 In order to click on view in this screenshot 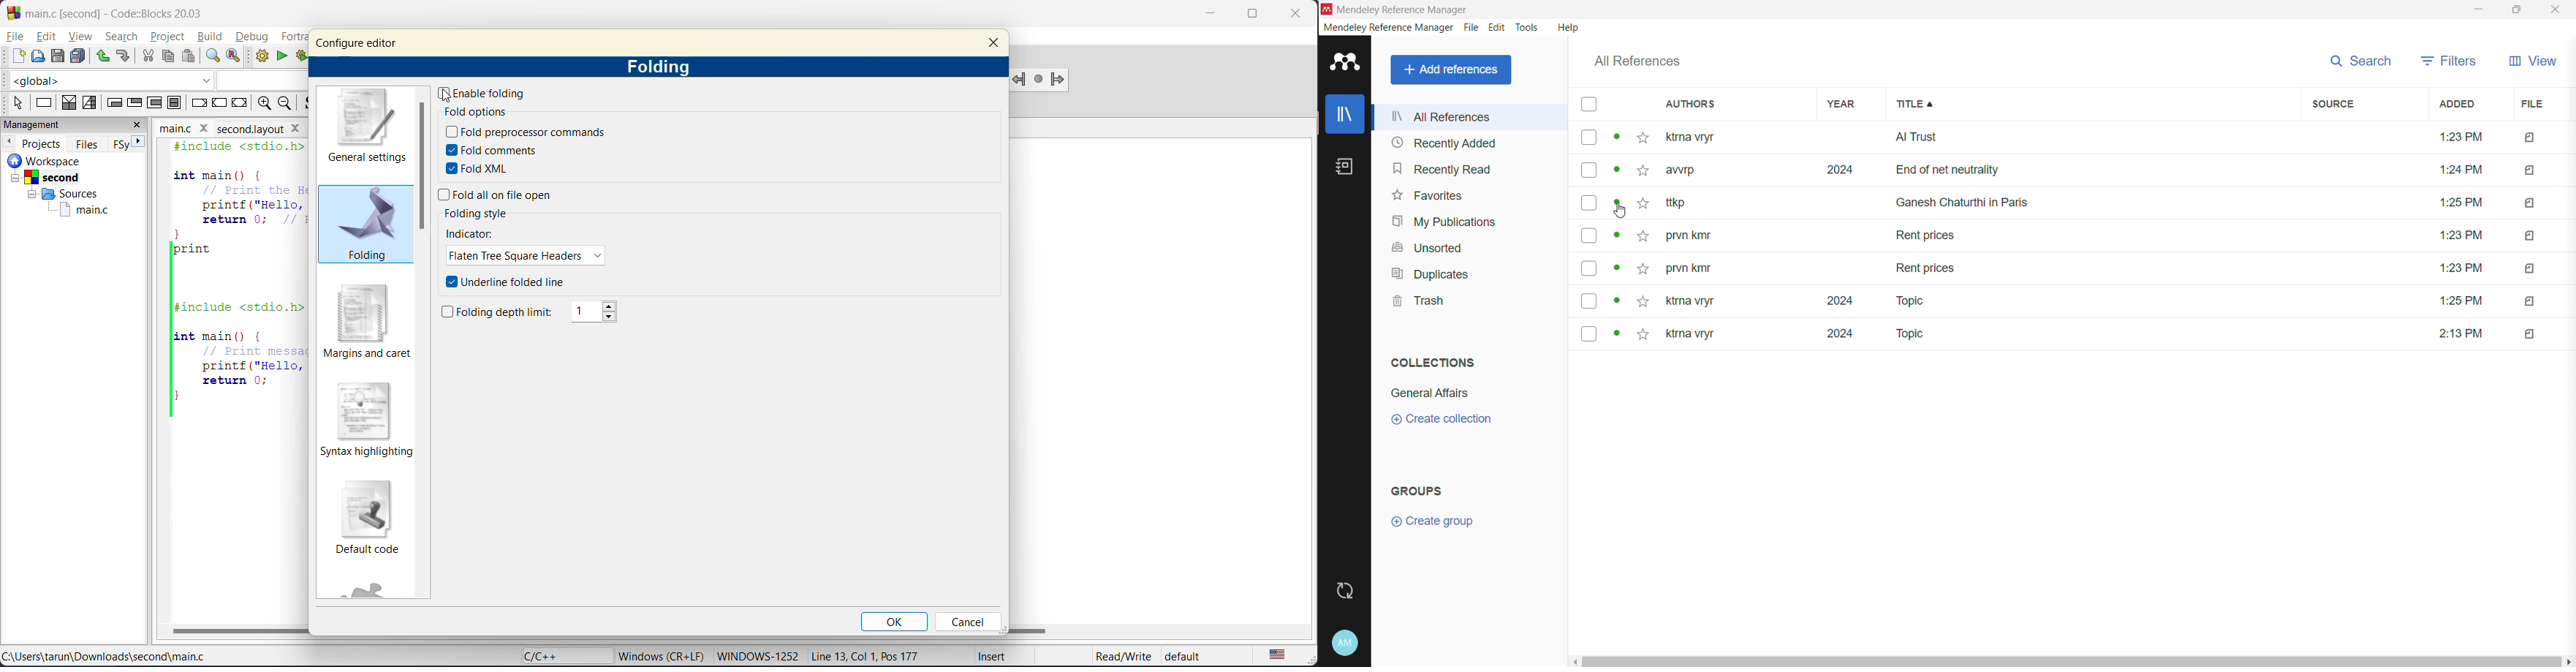, I will do `click(81, 36)`.